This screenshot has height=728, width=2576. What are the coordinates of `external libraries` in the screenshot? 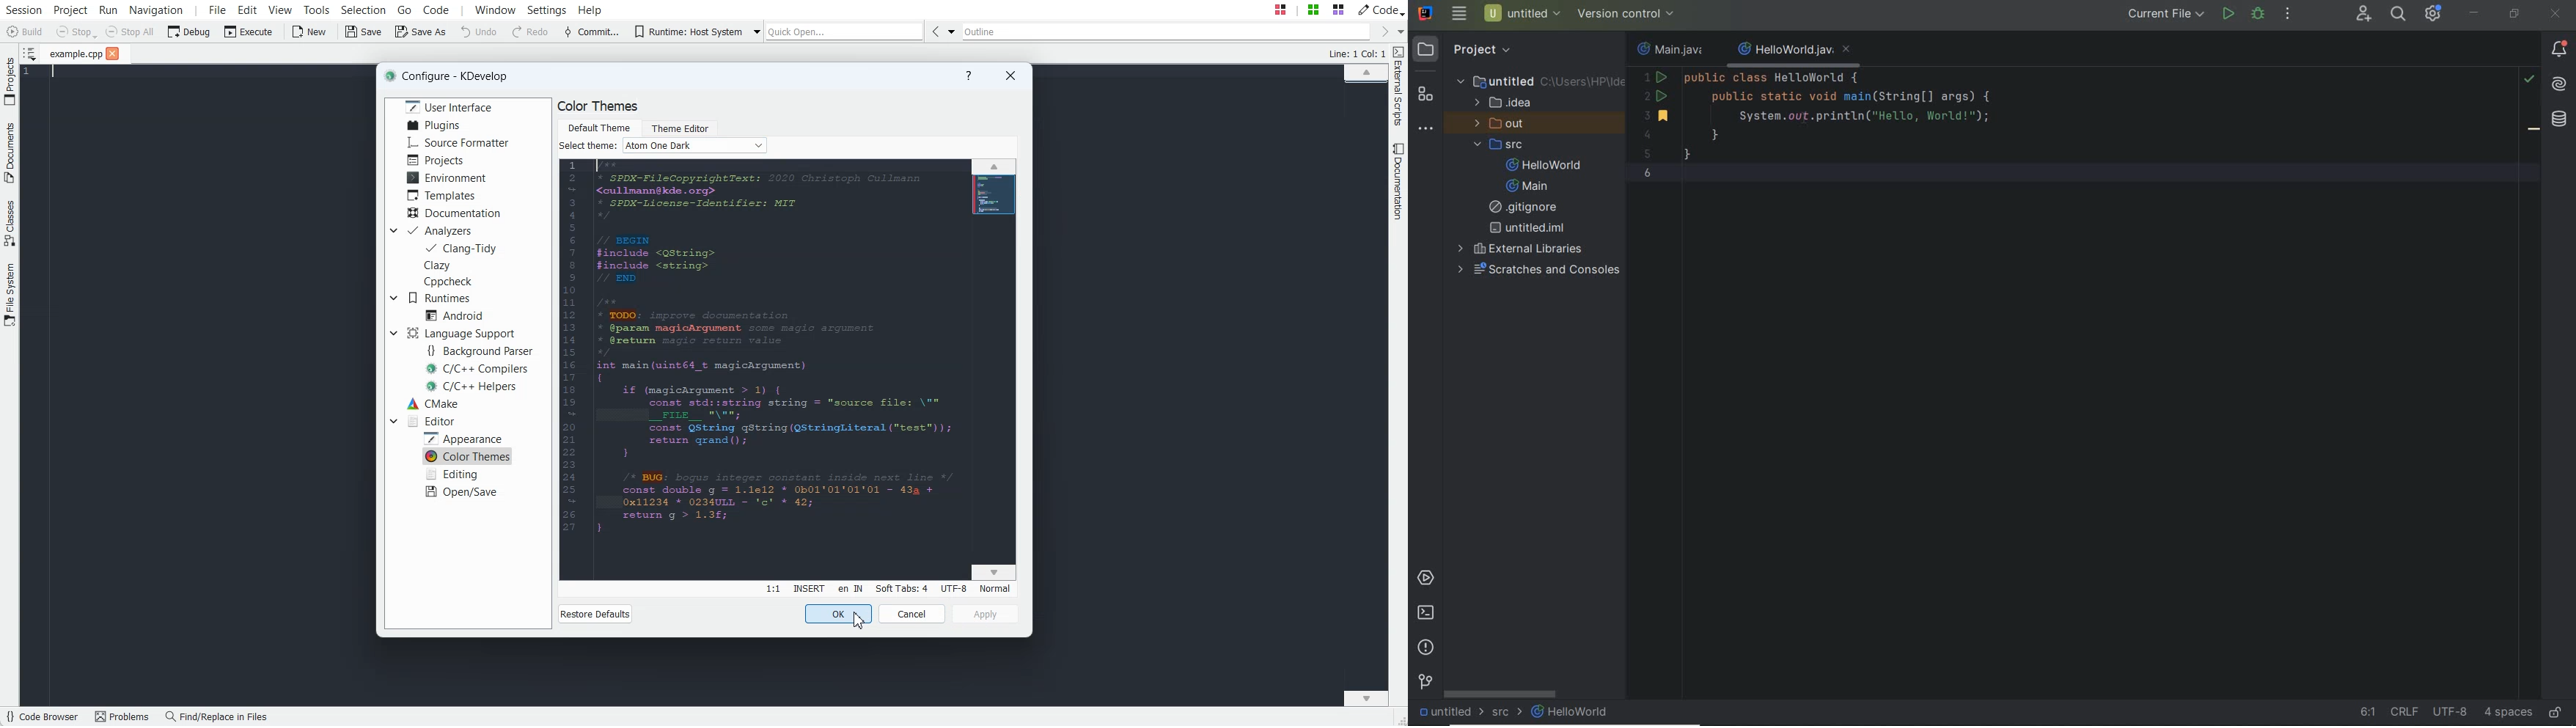 It's located at (1521, 248).